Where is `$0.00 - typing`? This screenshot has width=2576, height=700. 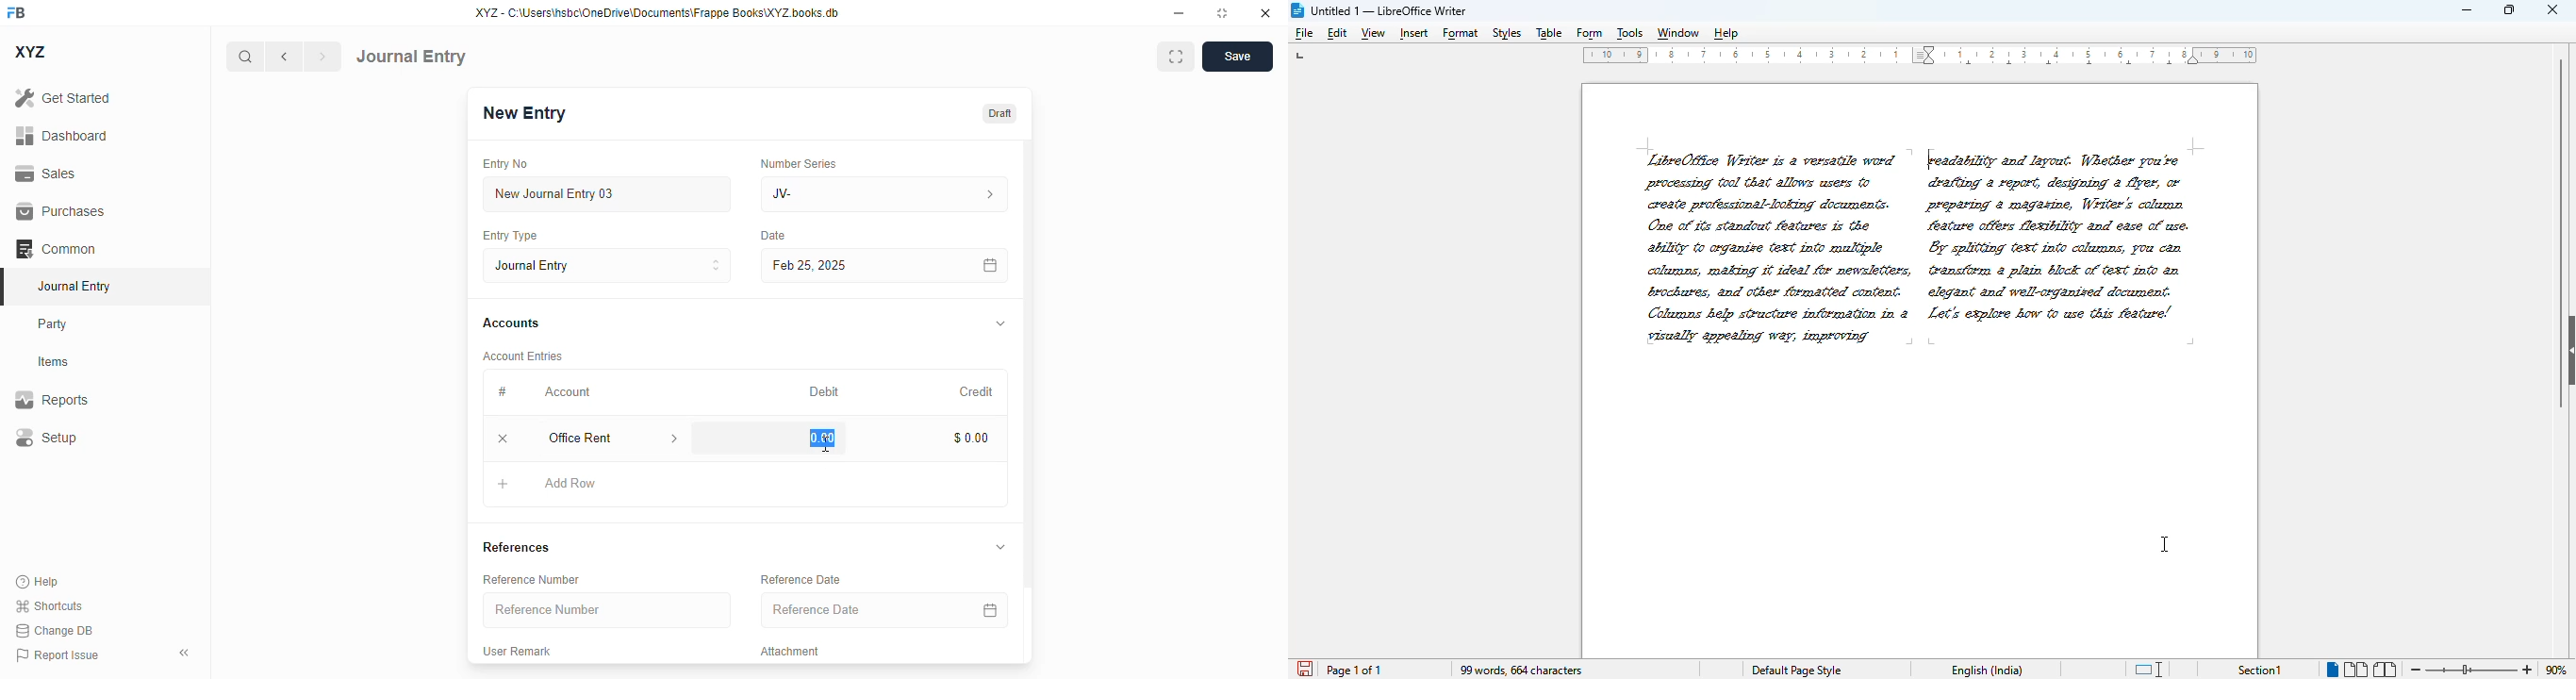
$0.00 - typing is located at coordinates (818, 438).